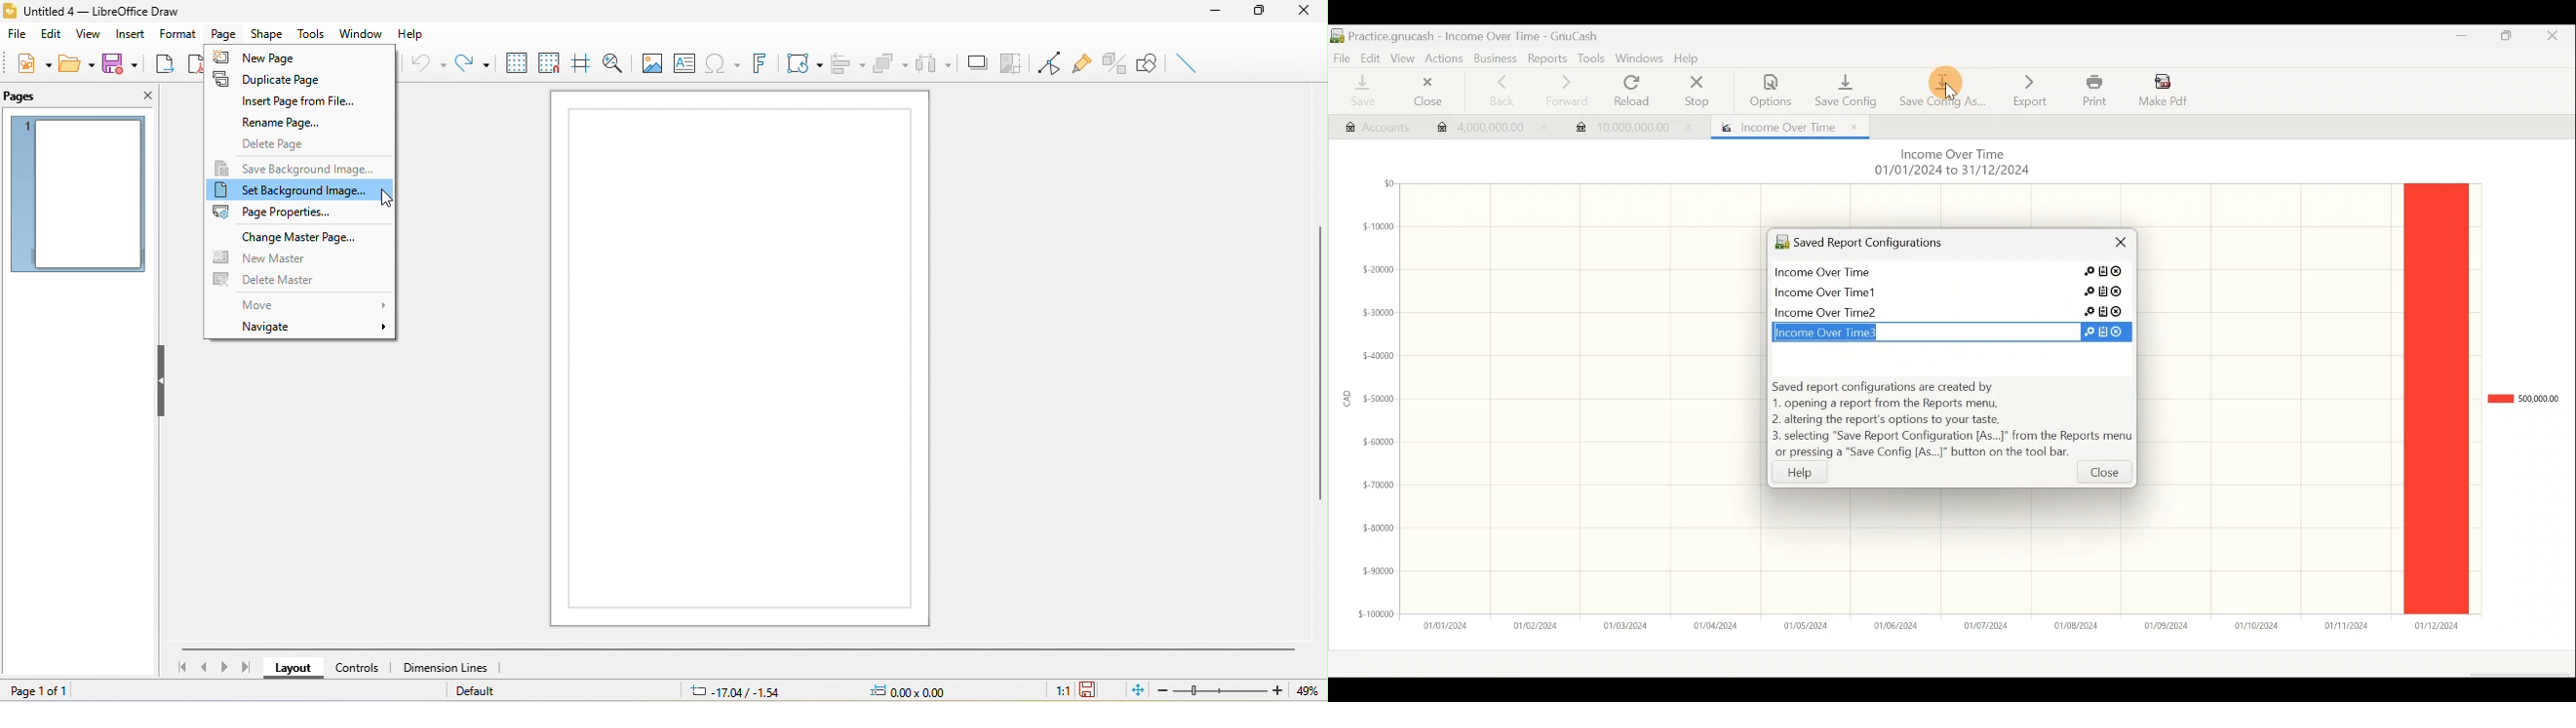 Image resolution: width=2576 pixels, height=728 pixels. What do you see at coordinates (741, 689) in the screenshot?
I see `-17.04/-1.54` at bounding box center [741, 689].